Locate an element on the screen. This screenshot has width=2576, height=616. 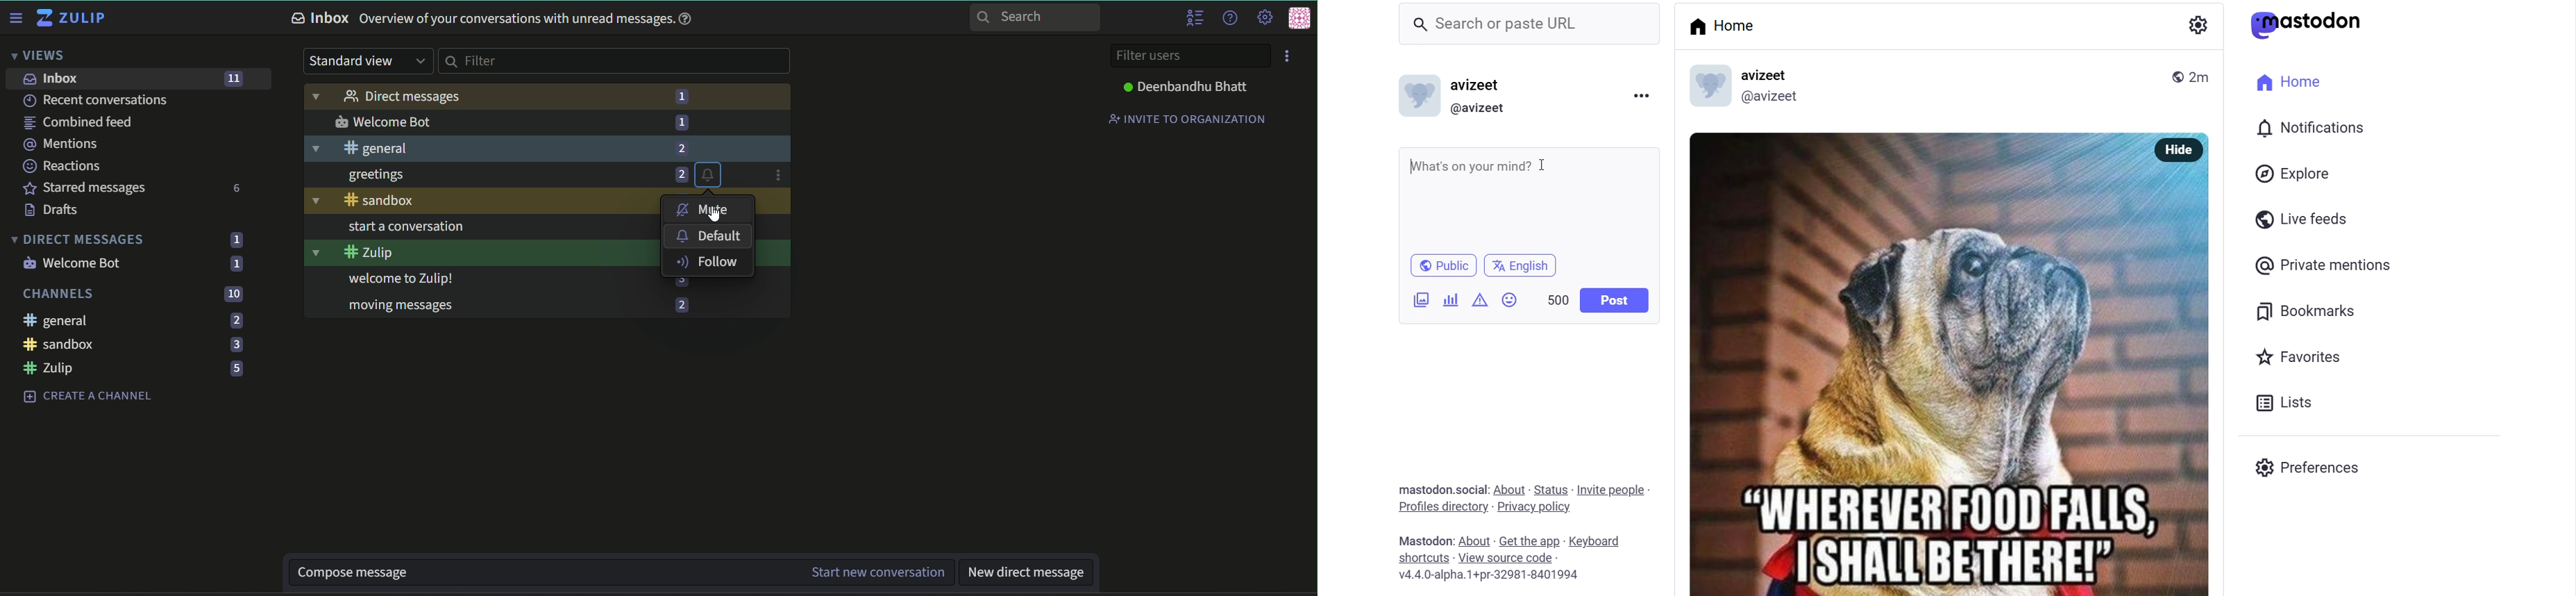
main menu is located at coordinates (1263, 17).